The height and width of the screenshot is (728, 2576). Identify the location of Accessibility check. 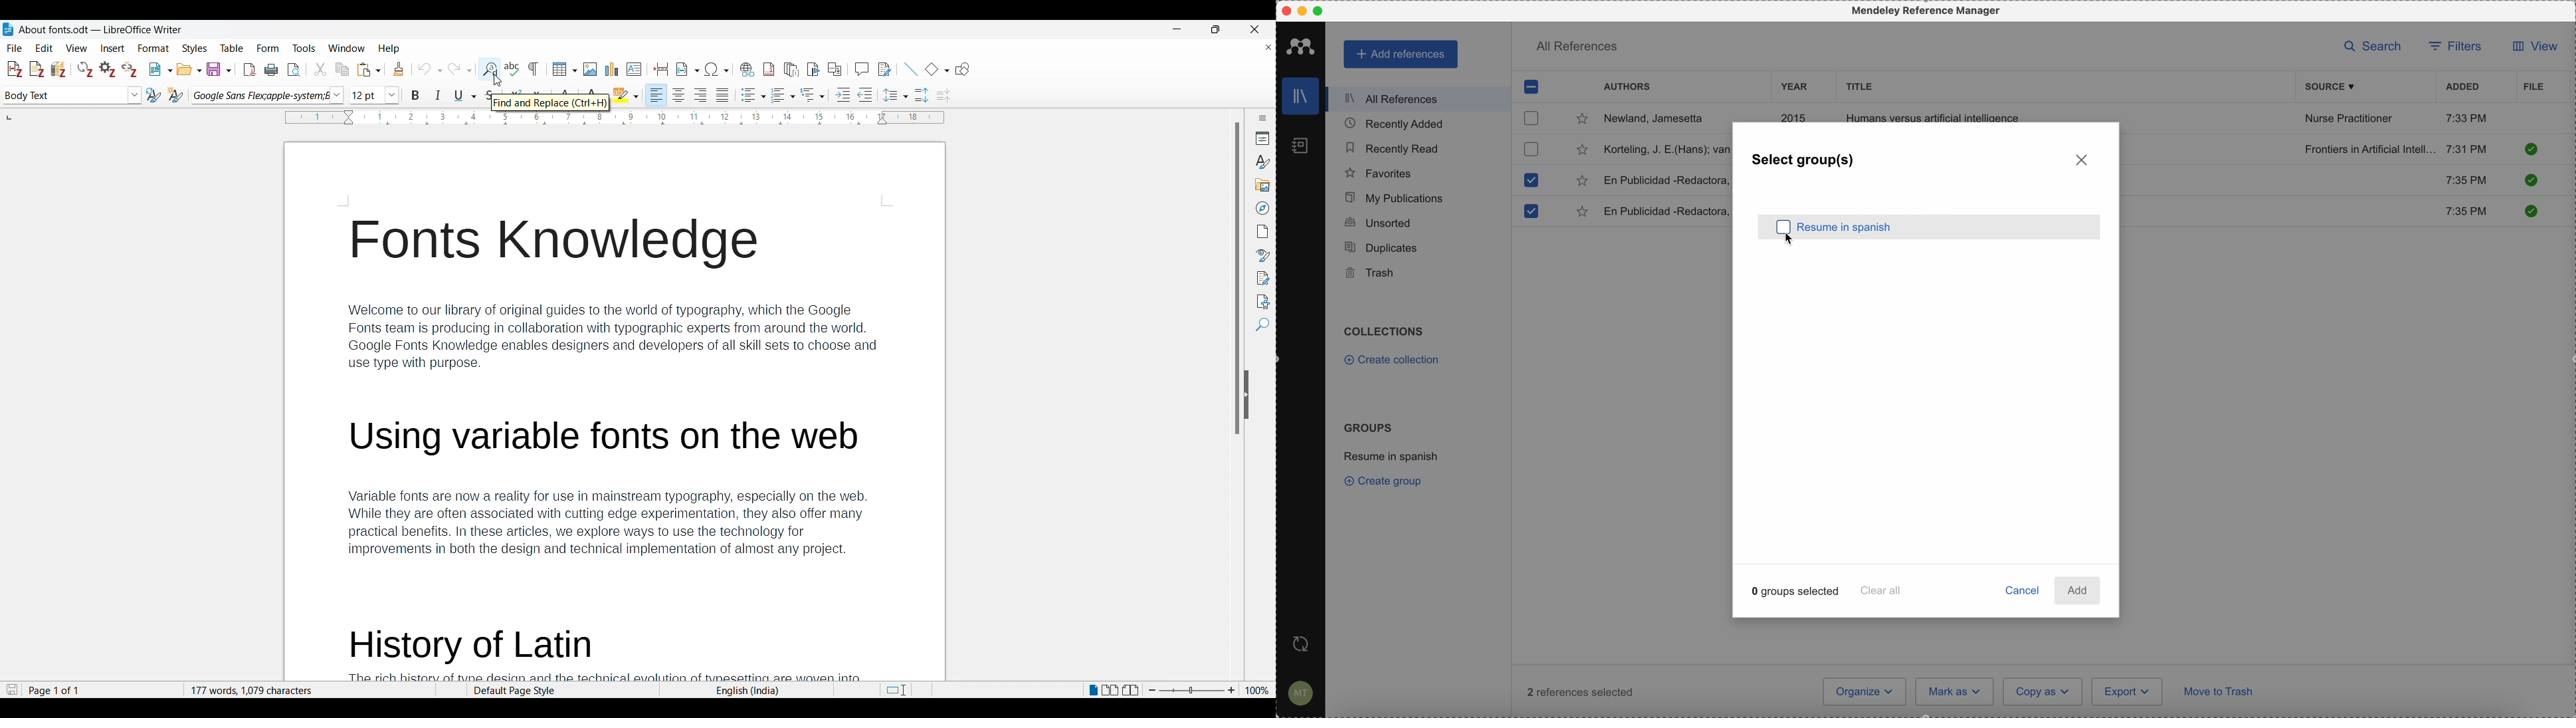
(1261, 301).